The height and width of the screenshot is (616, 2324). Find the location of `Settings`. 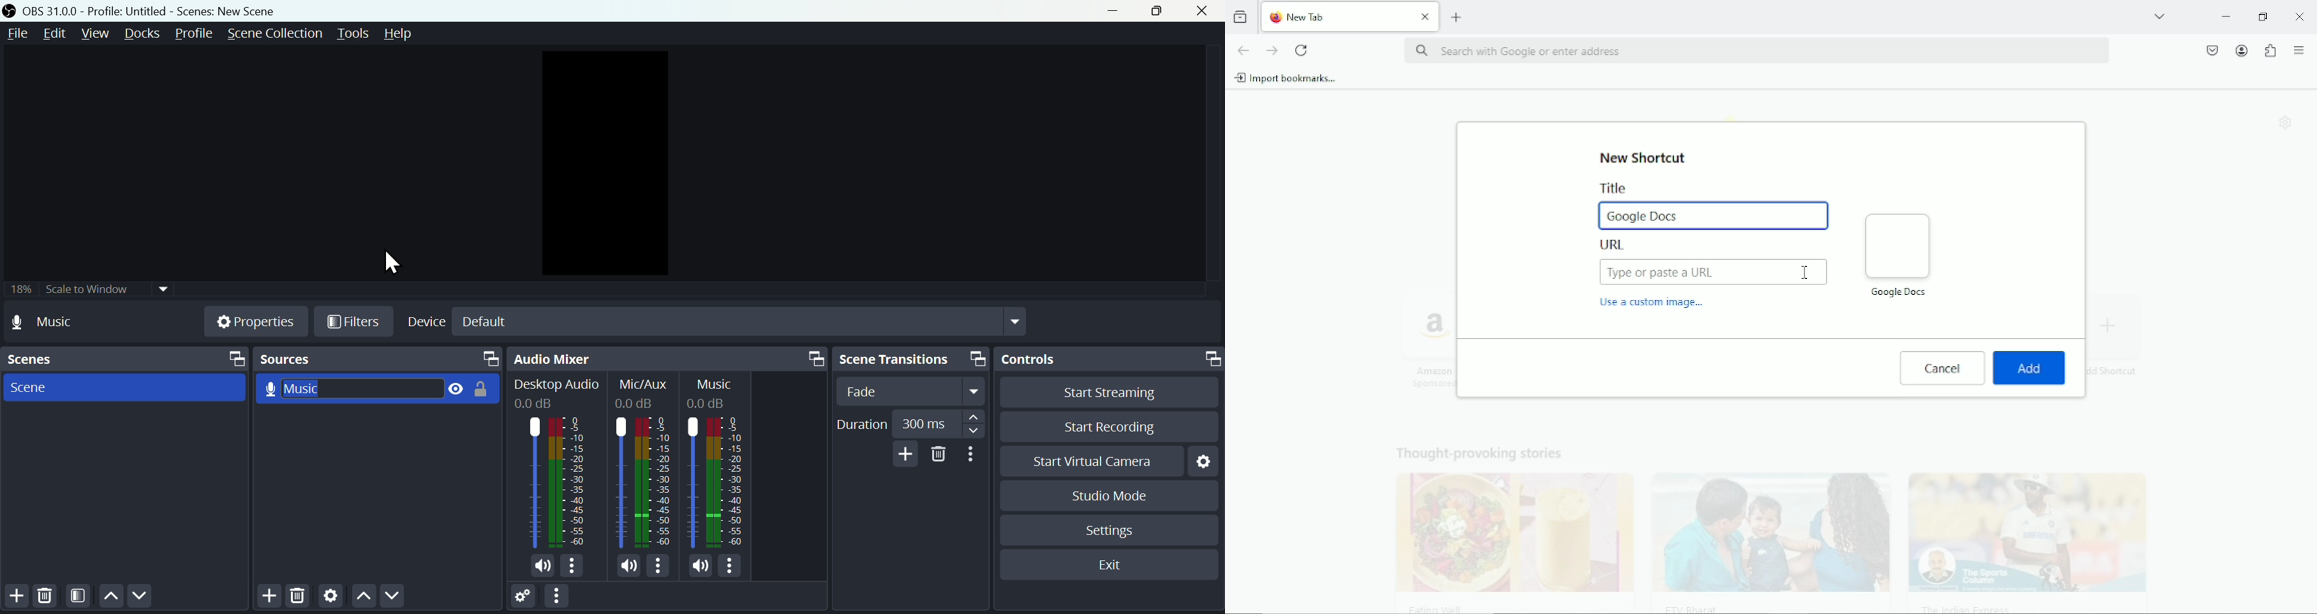

Settings is located at coordinates (1204, 463).